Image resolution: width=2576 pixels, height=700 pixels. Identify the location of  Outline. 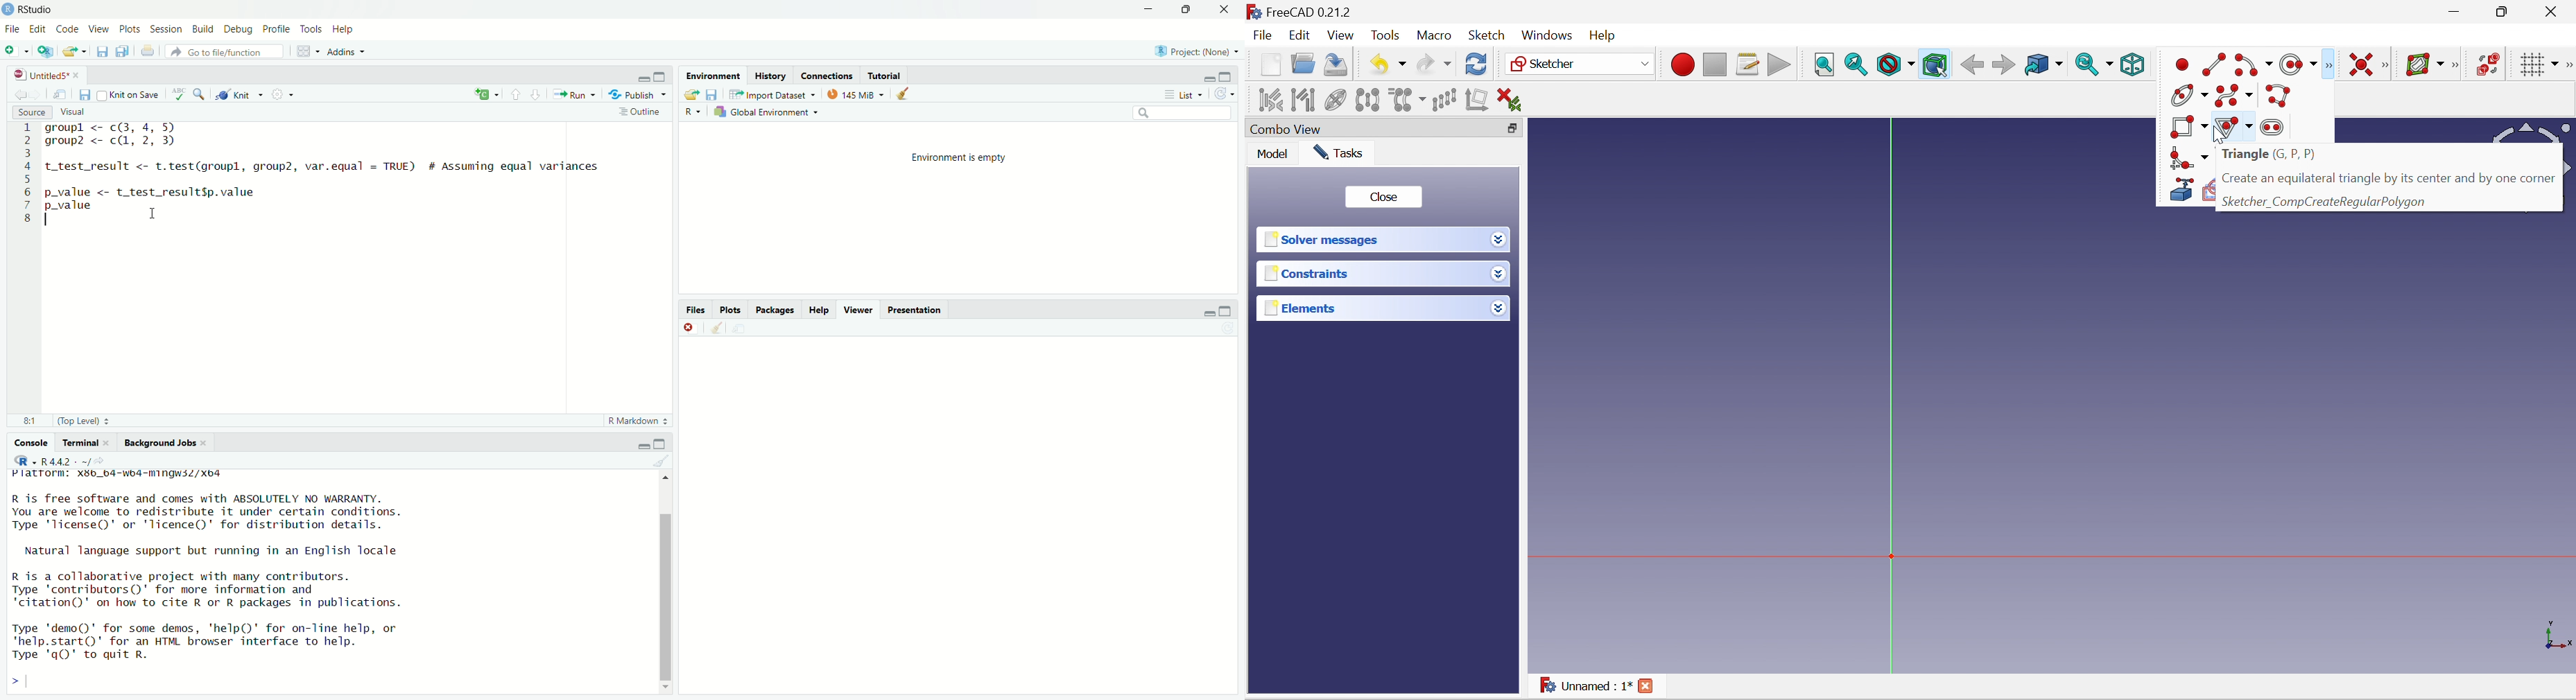
(639, 111).